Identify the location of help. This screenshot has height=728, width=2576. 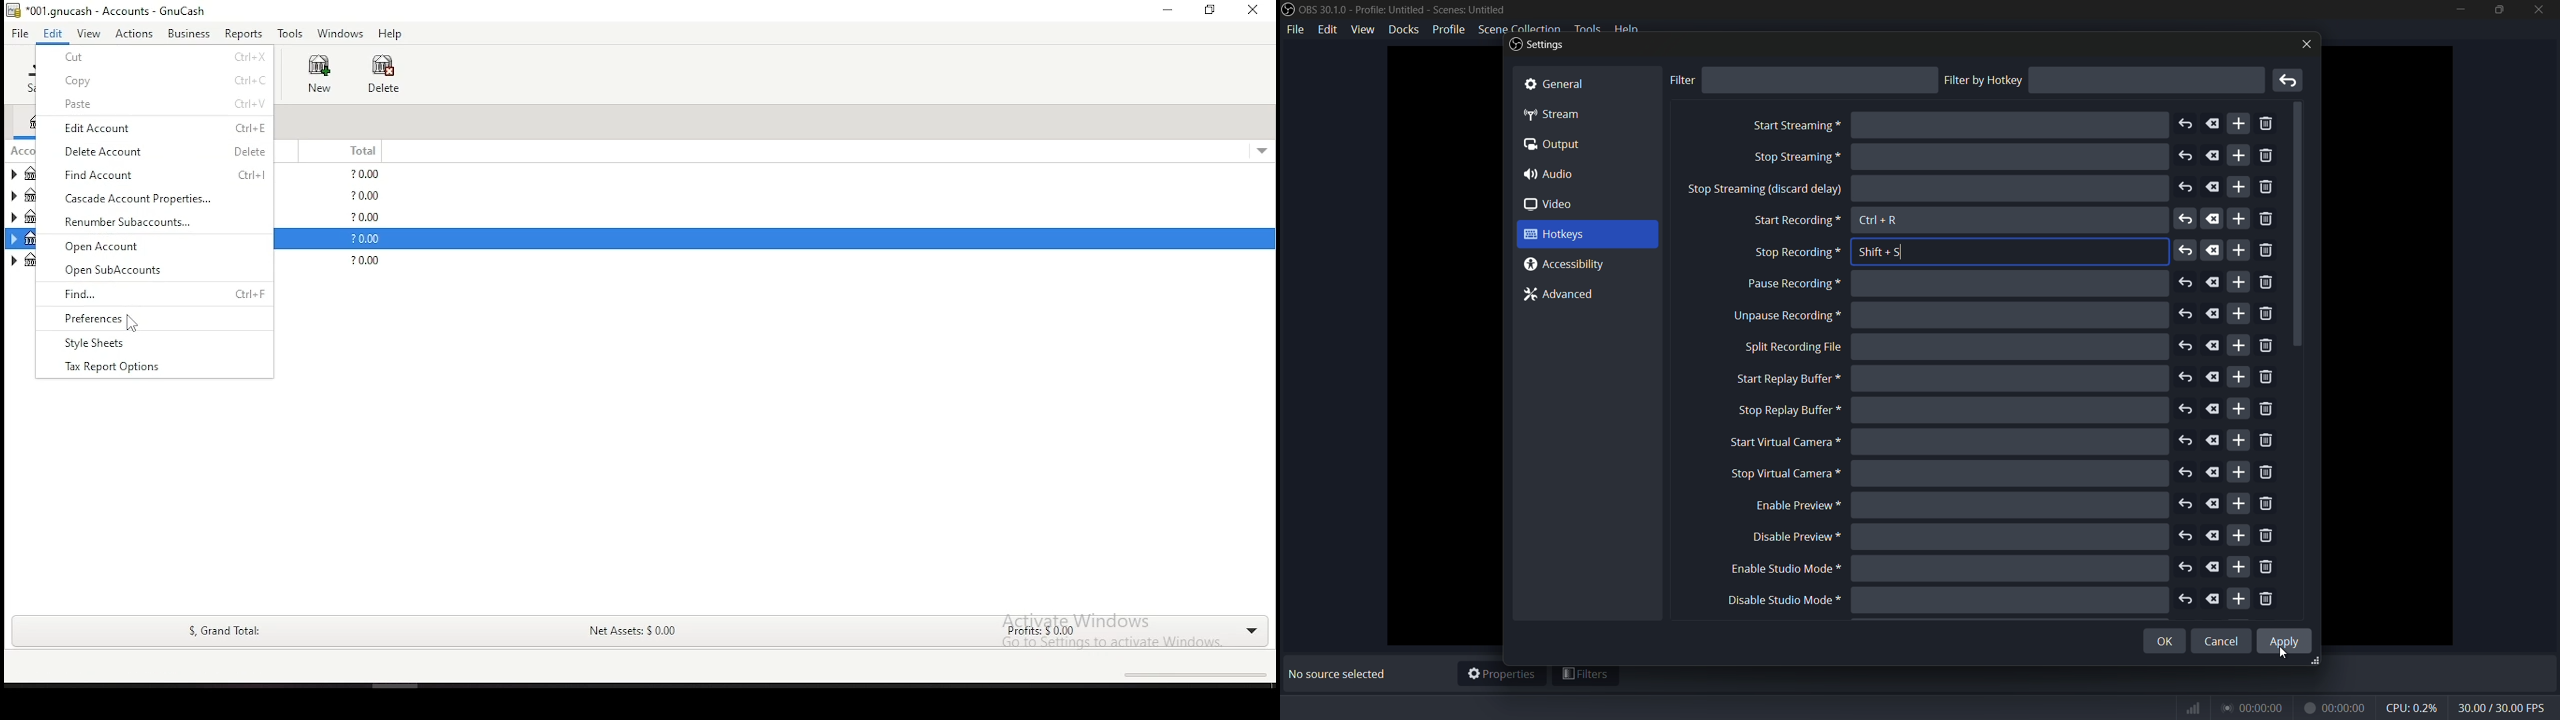
(390, 35).